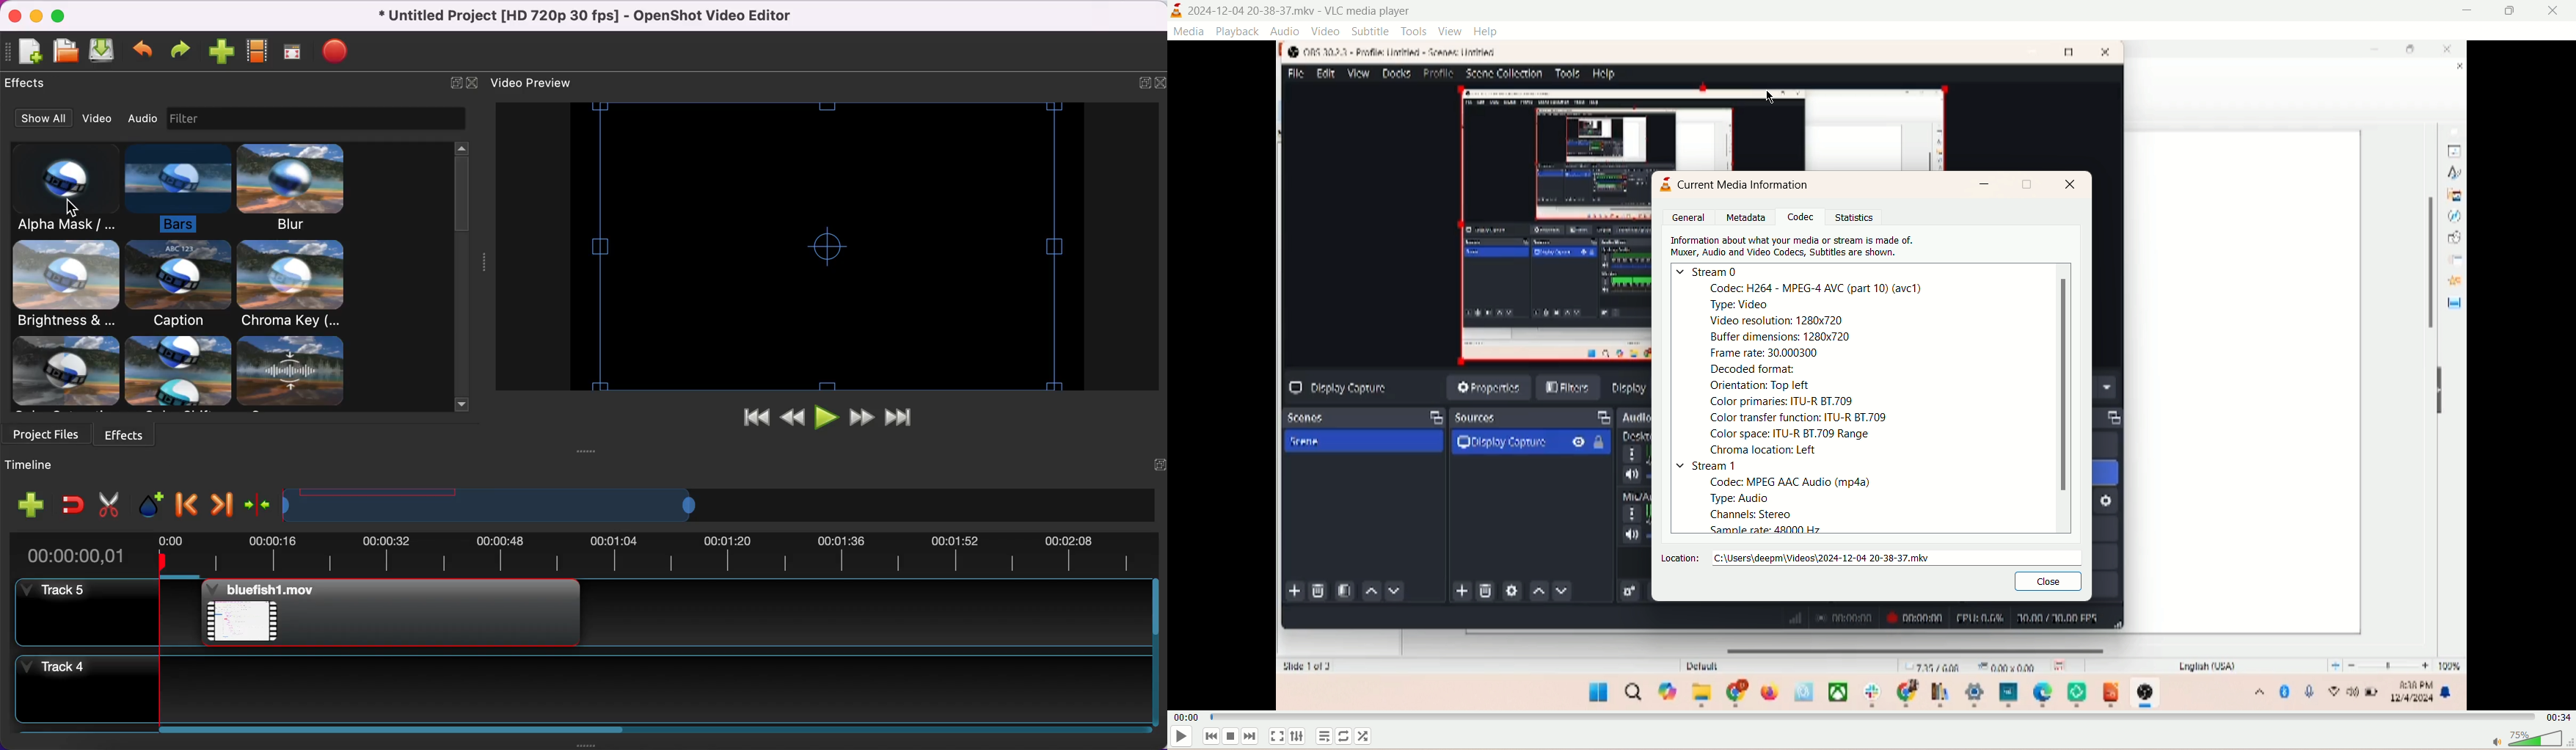 The width and height of the screenshot is (2576, 756). What do you see at coordinates (12, 16) in the screenshot?
I see `close` at bounding box center [12, 16].